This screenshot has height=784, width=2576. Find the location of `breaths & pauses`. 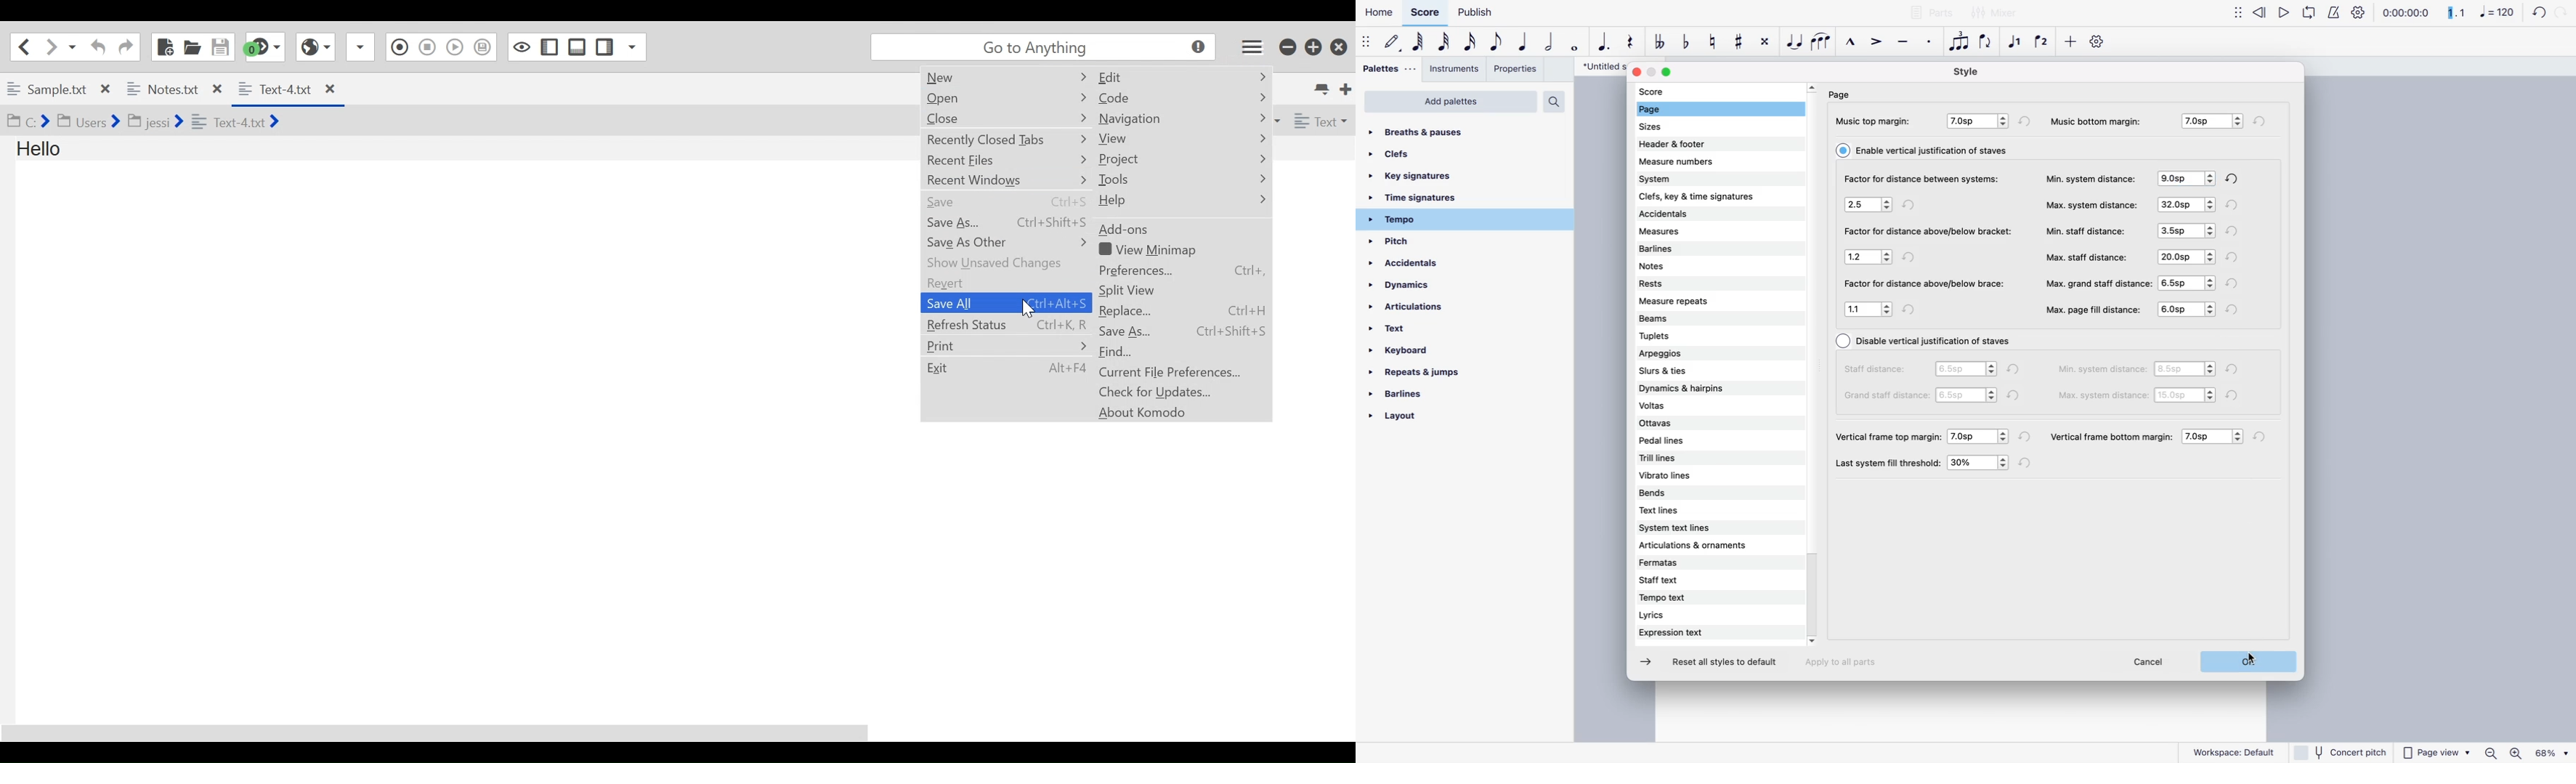

breaths & pauses is located at coordinates (1428, 129).